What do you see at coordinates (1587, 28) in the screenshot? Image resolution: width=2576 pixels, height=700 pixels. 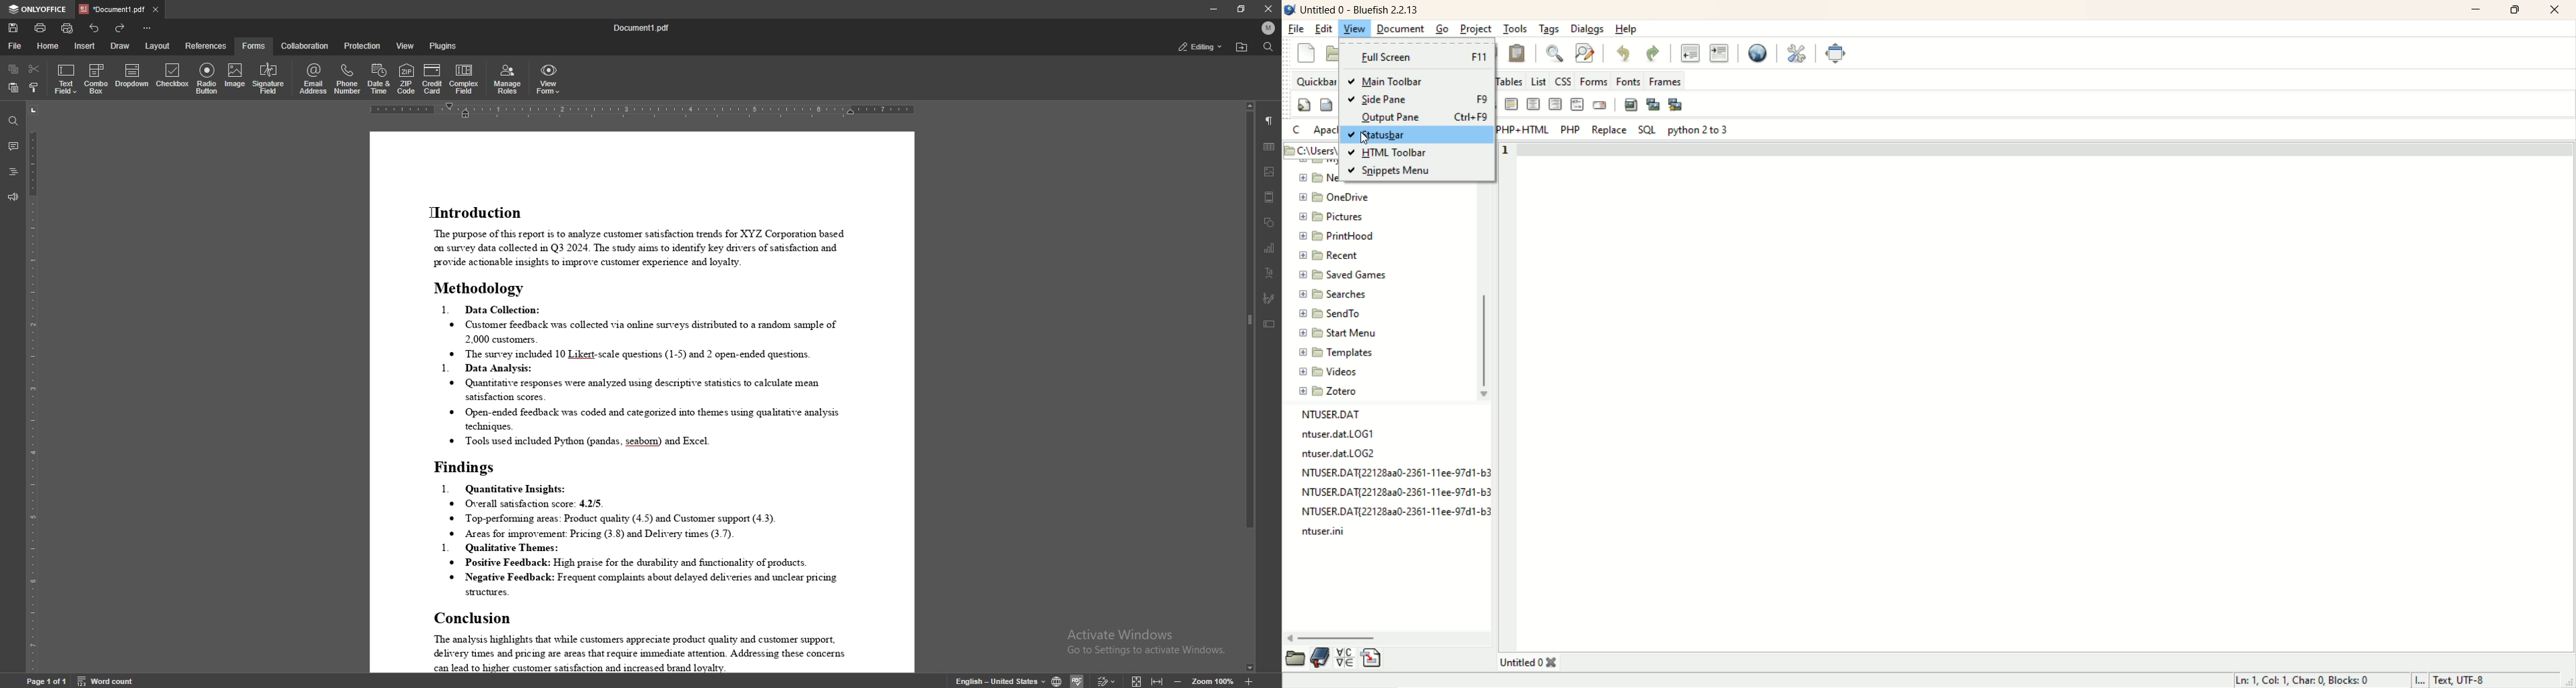 I see `dialogs` at bounding box center [1587, 28].